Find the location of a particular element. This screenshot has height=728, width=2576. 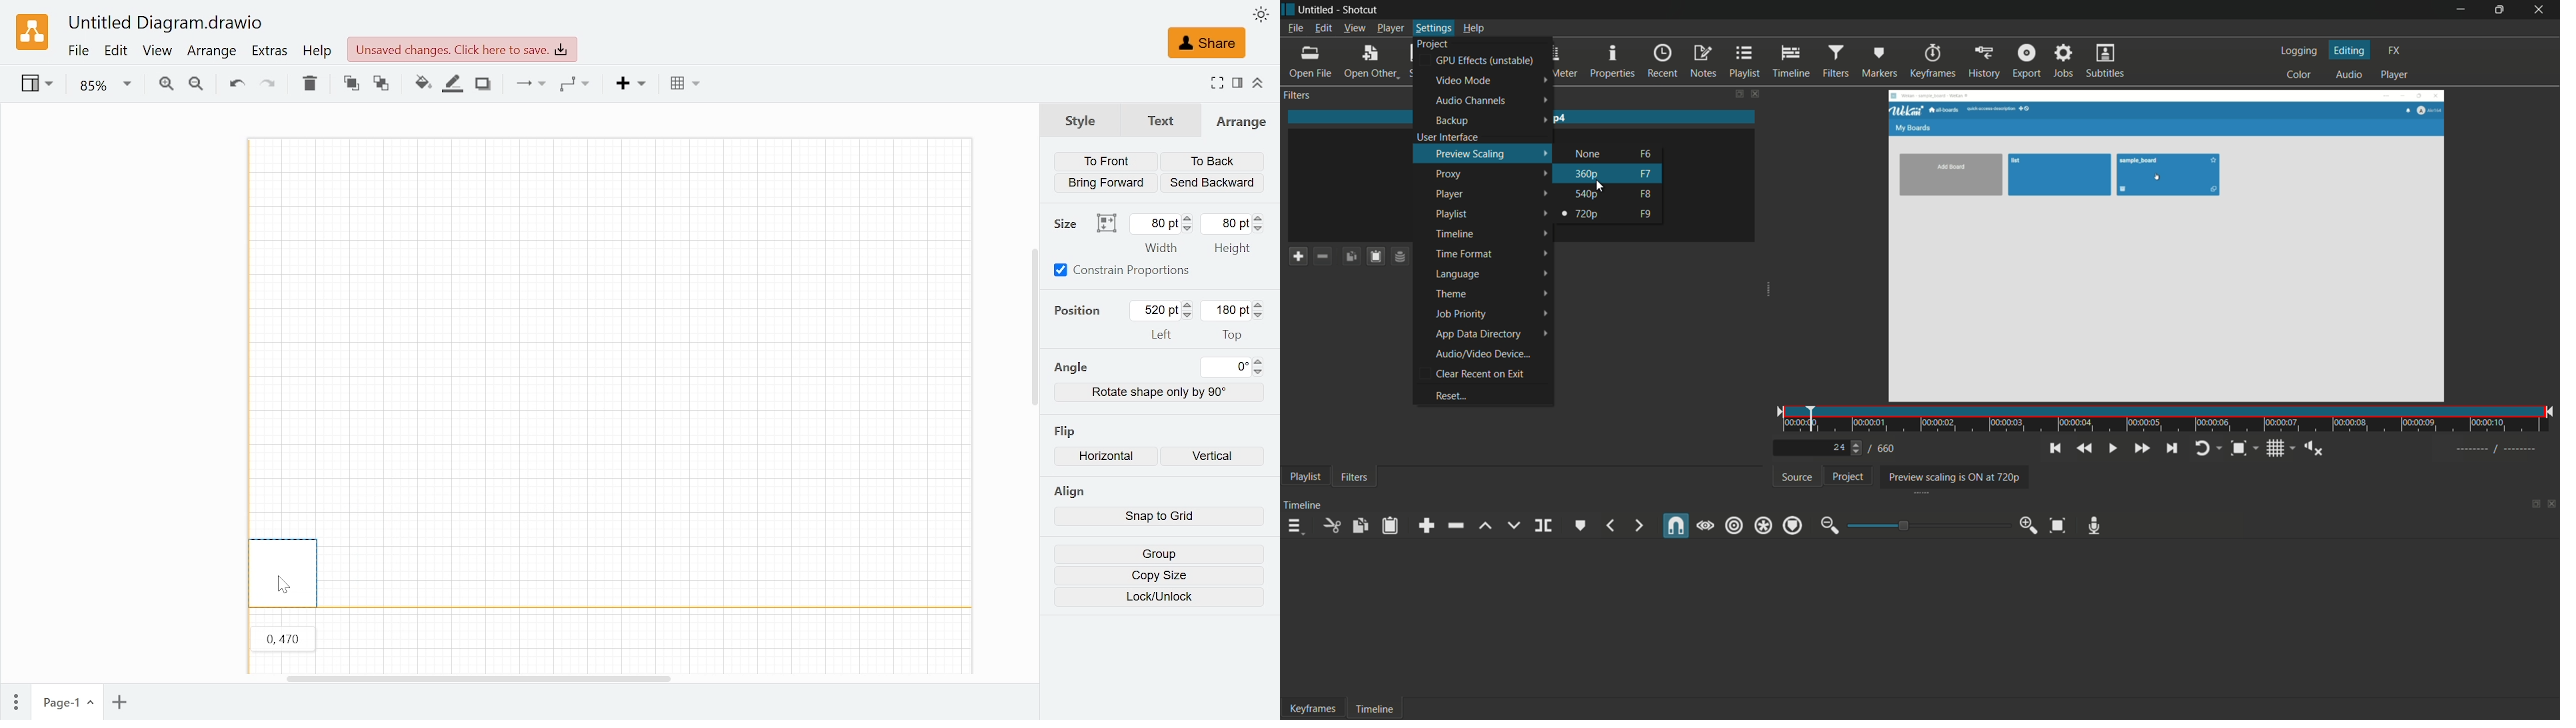

File is located at coordinates (78, 51).